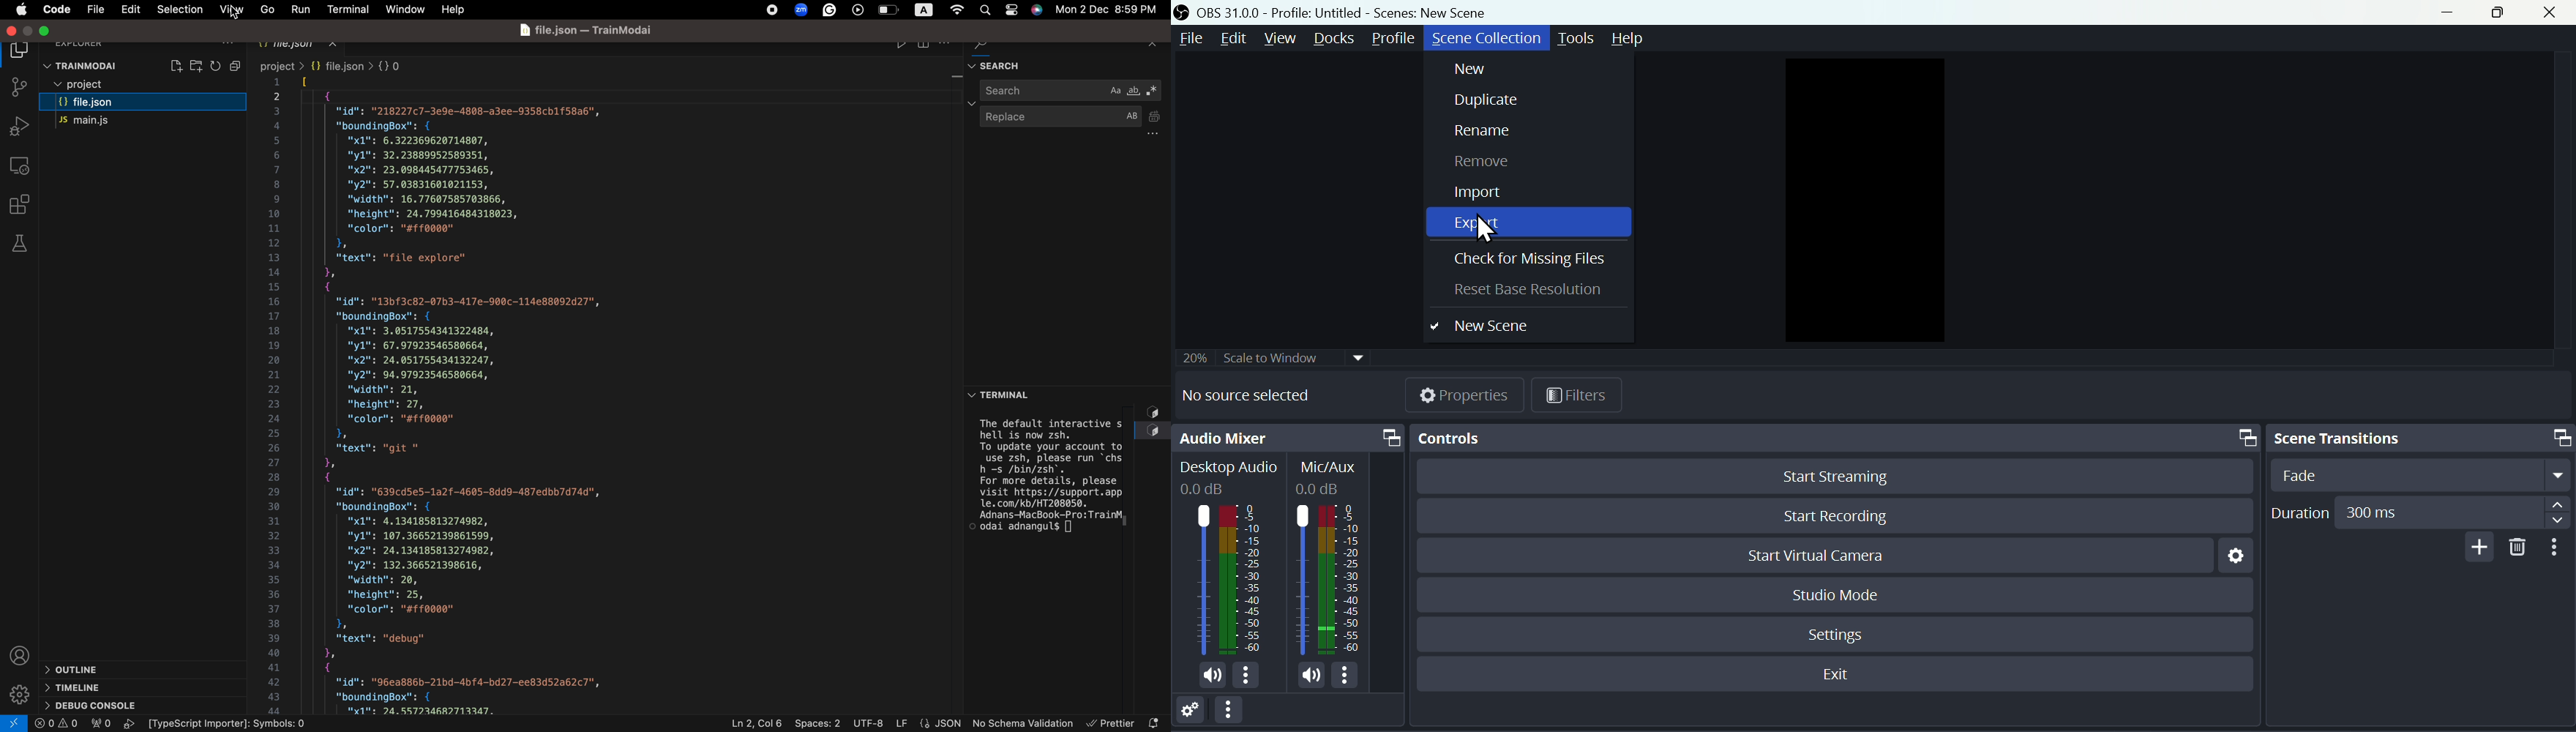  I want to click on maximise, so click(2504, 13).